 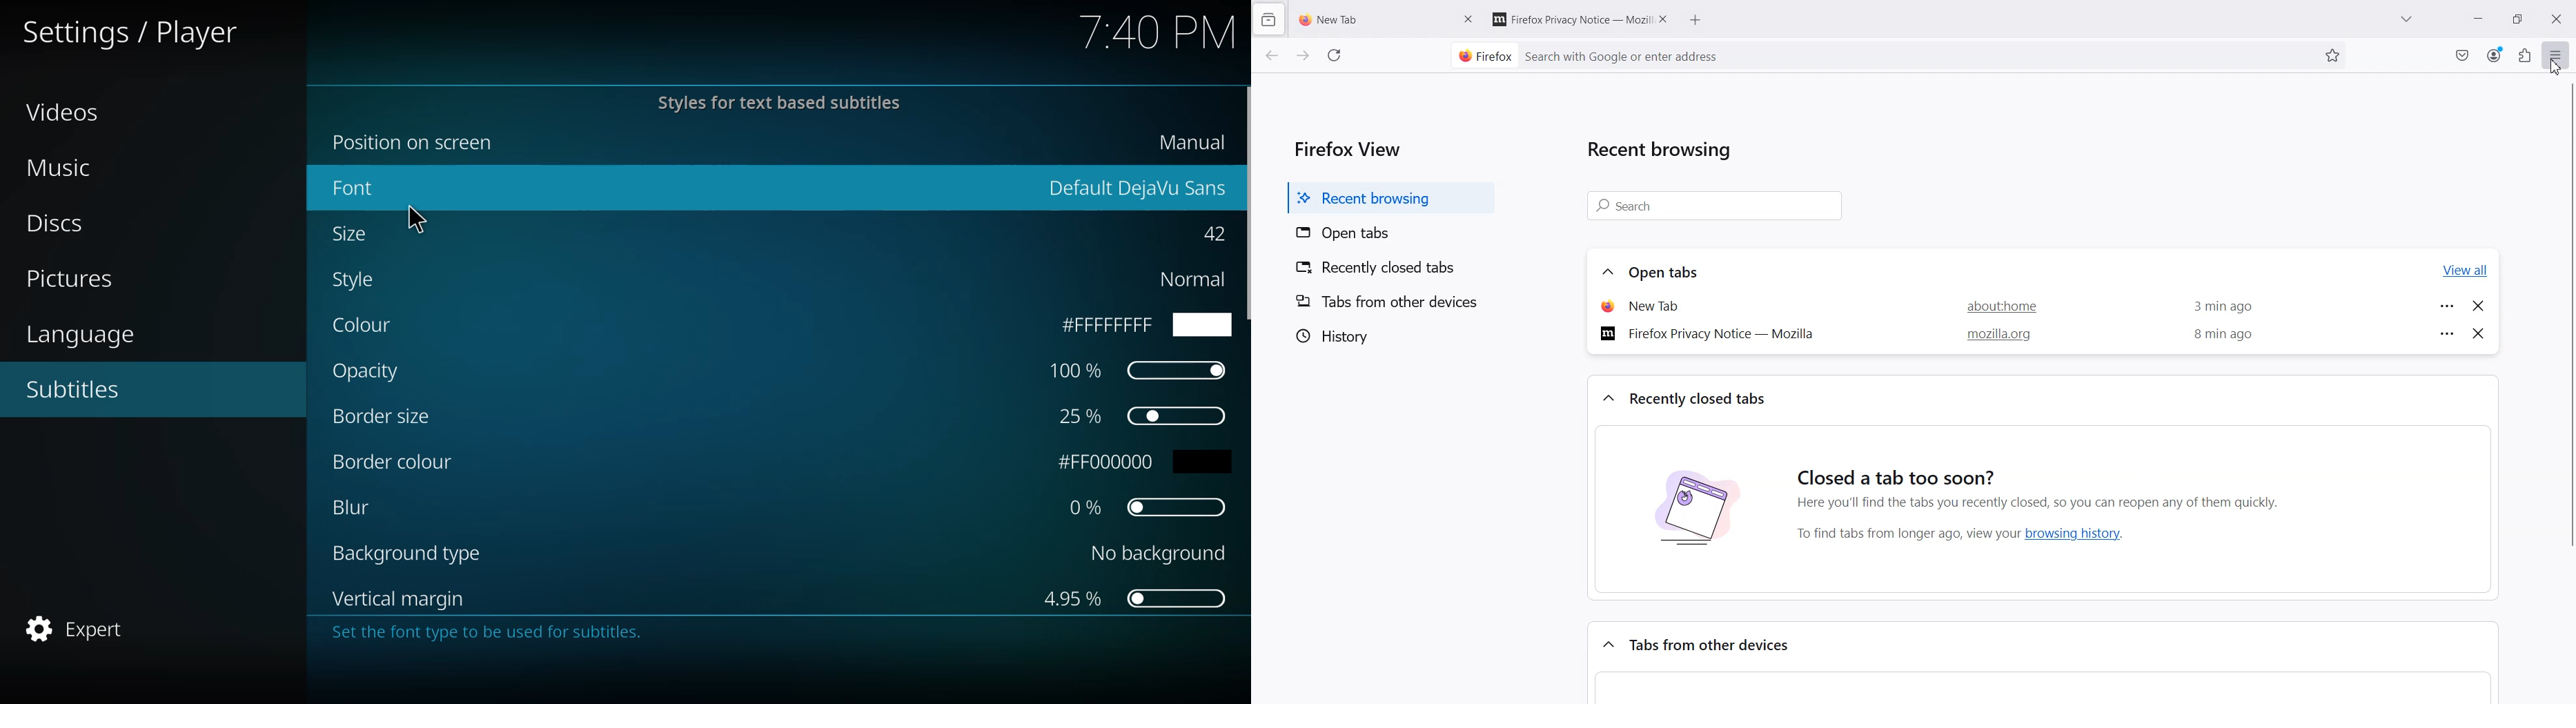 What do you see at coordinates (1713, 645) in the screenshot?
I see `Tabs from other devices` at bounding box center [1713, 645].